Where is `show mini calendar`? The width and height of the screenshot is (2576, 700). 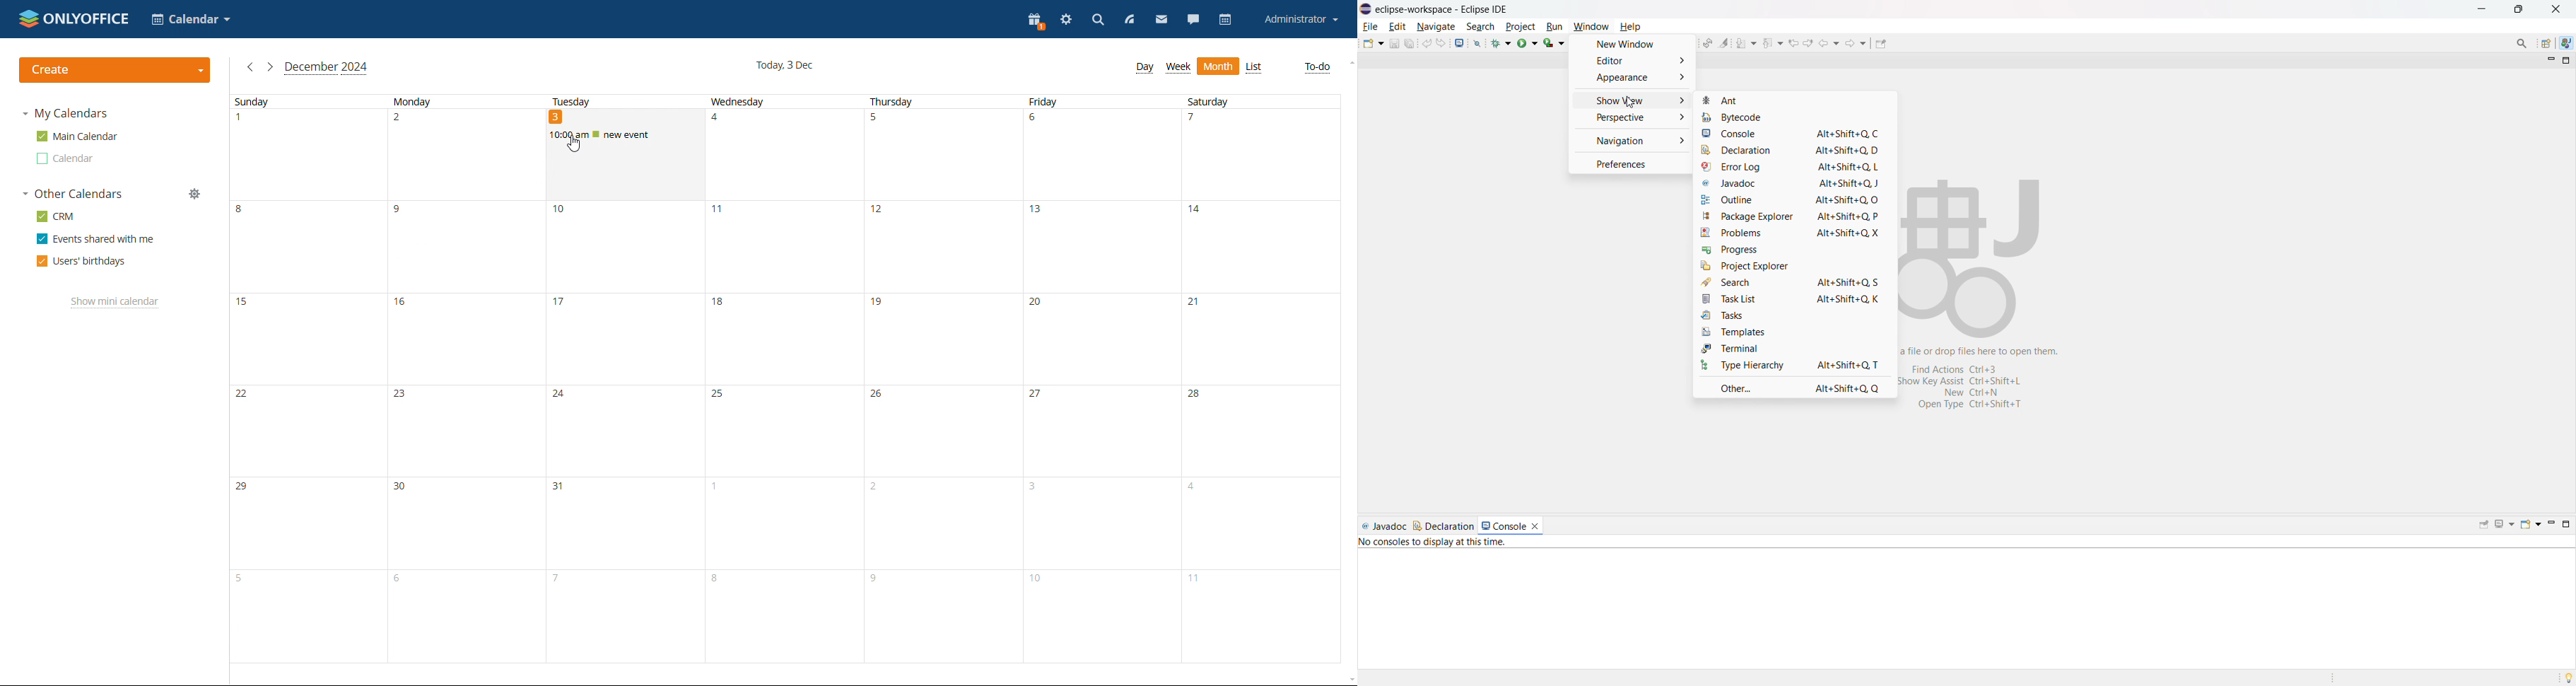
show mini calendar is located at coordinates (115, 303).